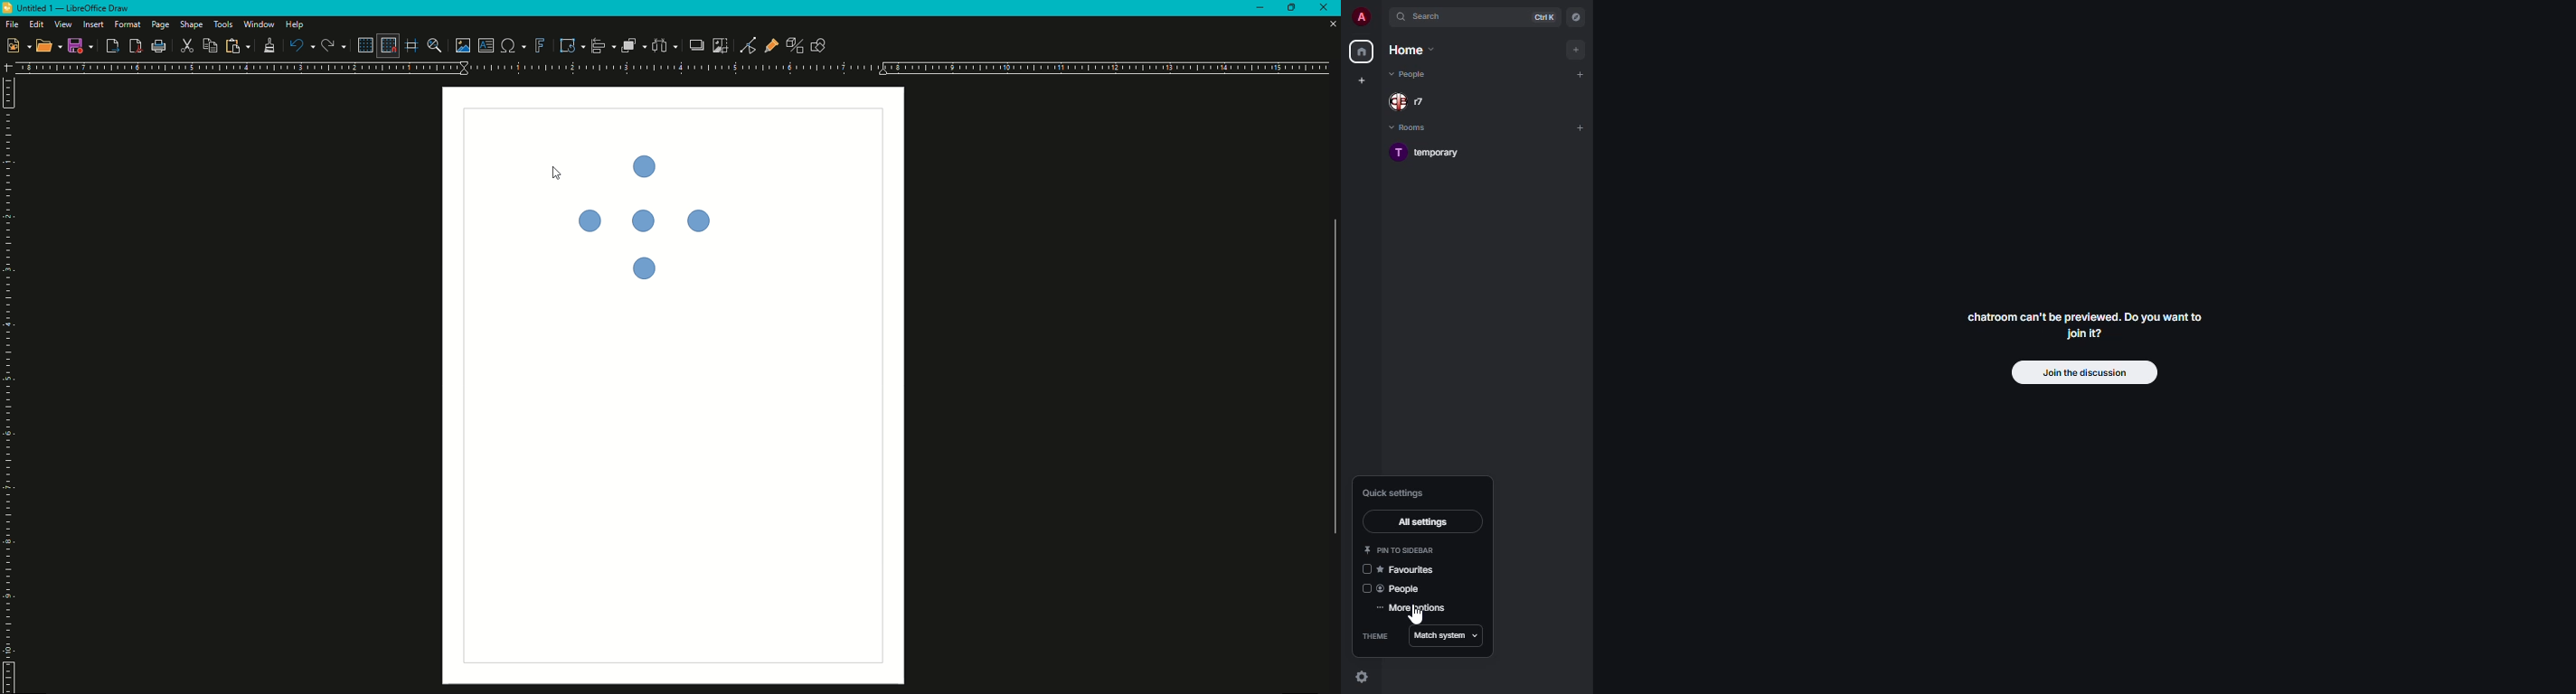 This screenshot has height=700, width=2576. Describe the element at coordinates (1411, 129) in the screenshot. I see `rooms` at that location.